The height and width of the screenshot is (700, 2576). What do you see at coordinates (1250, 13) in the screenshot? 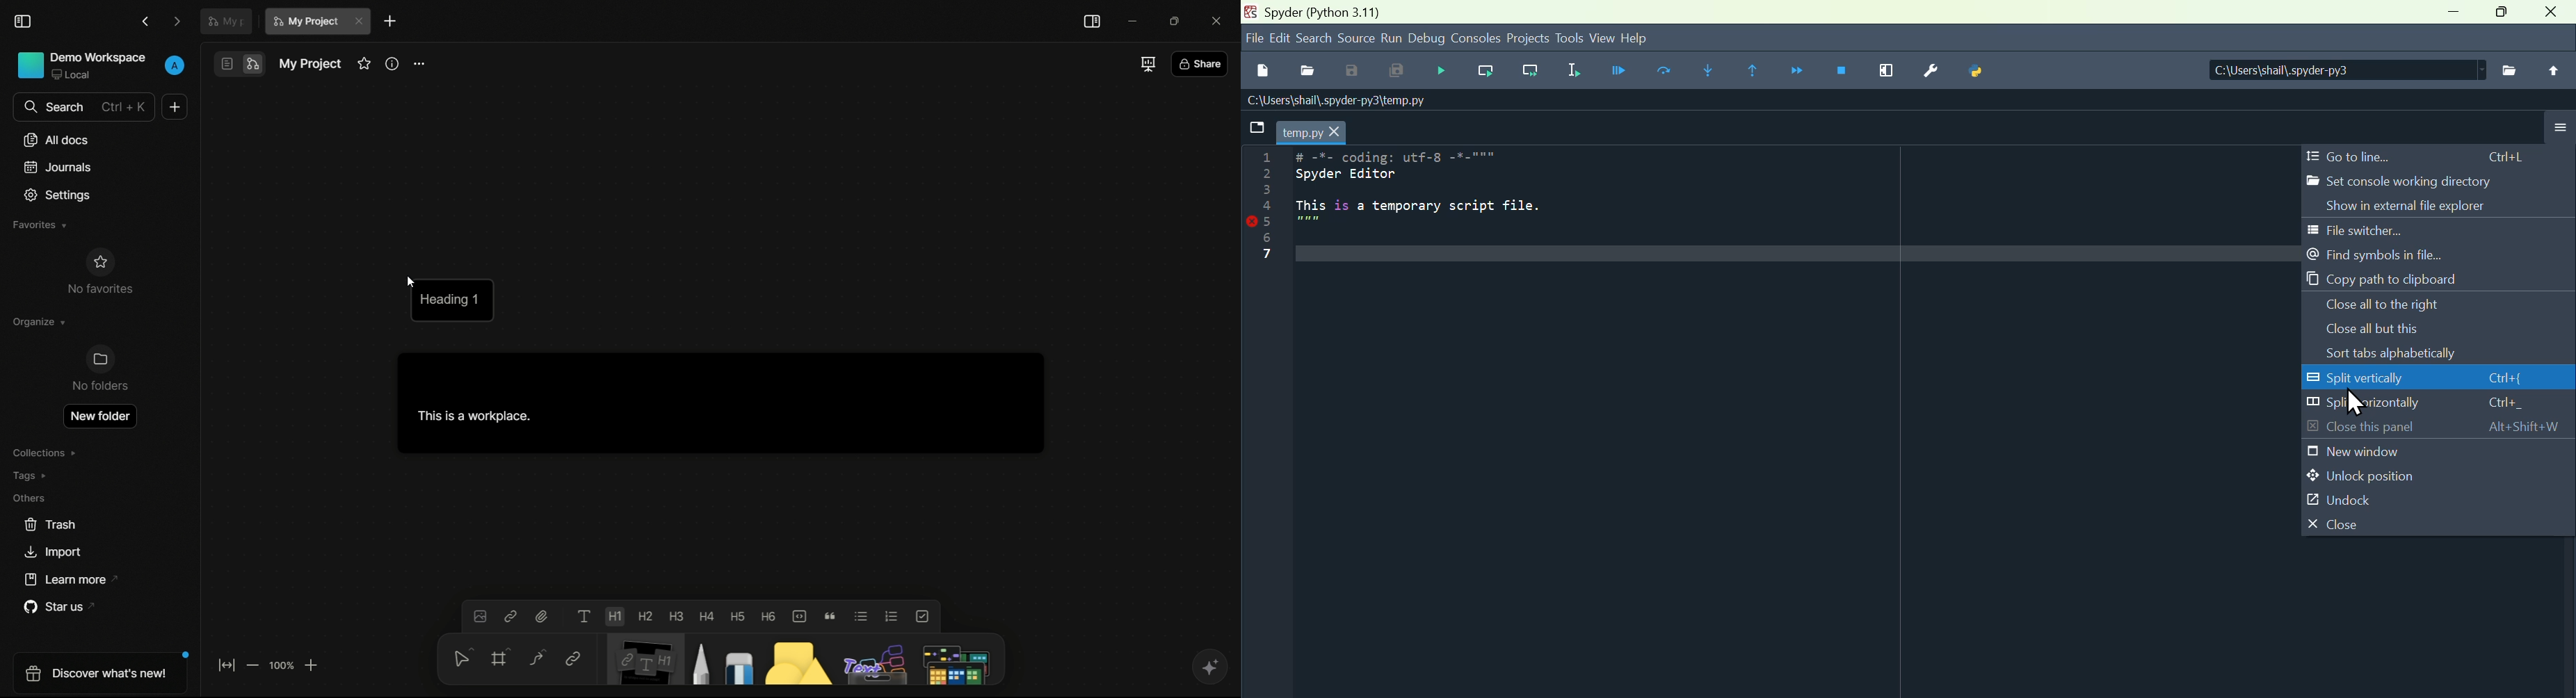
I see `Spyder logo` at bounding box center [1250, 13].